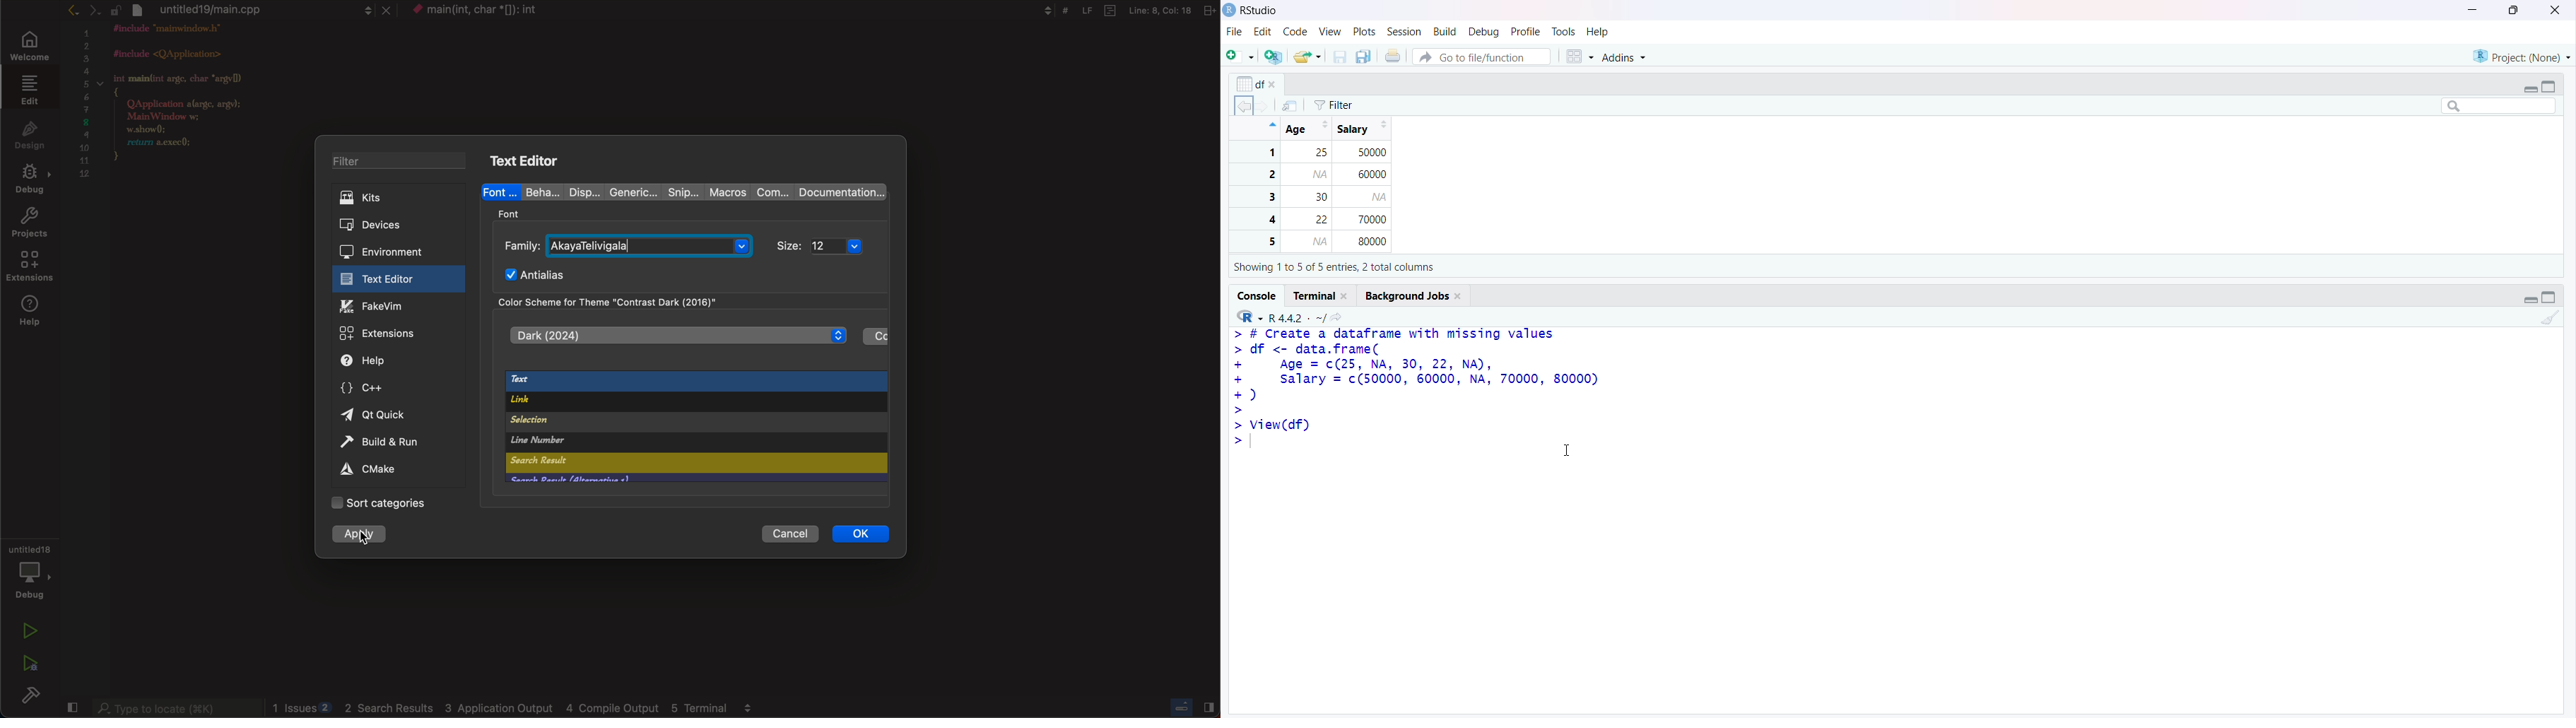 The height and width of the screenshot is (728, 2576). I want to click on selection, so click(656, 422).